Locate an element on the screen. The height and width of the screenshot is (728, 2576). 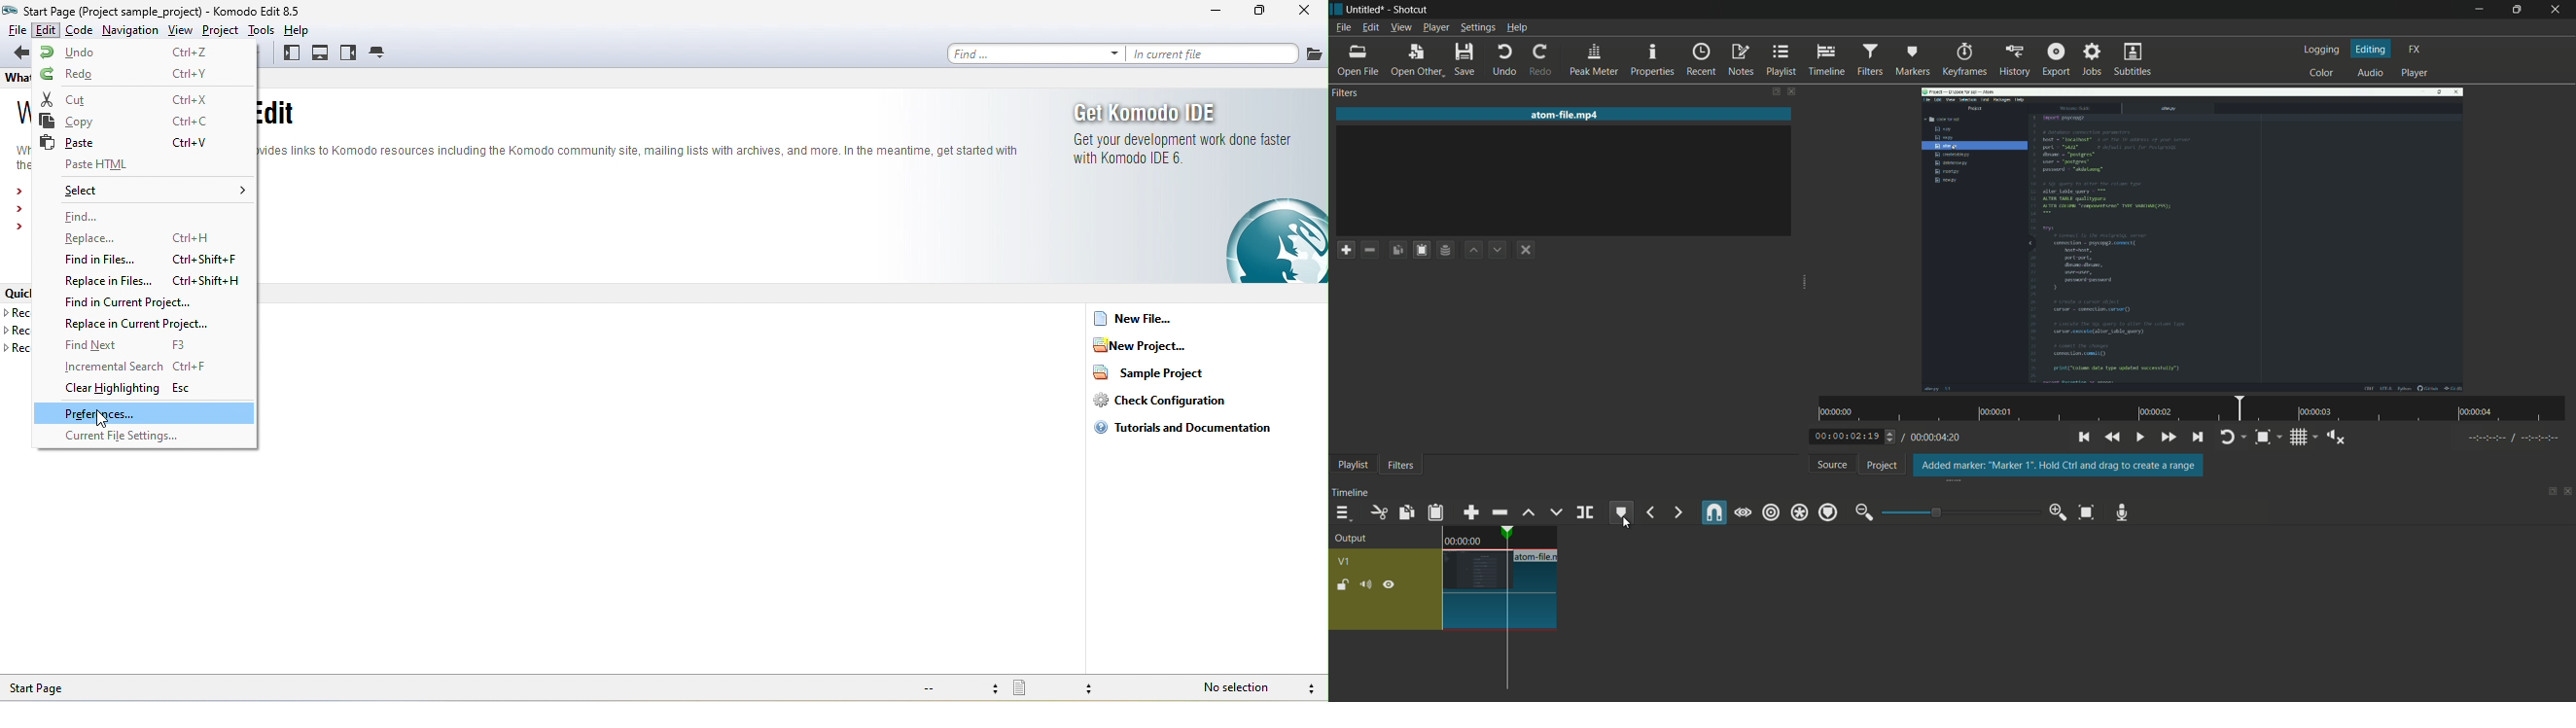
move filter up is located at coordinates (1473, 250).